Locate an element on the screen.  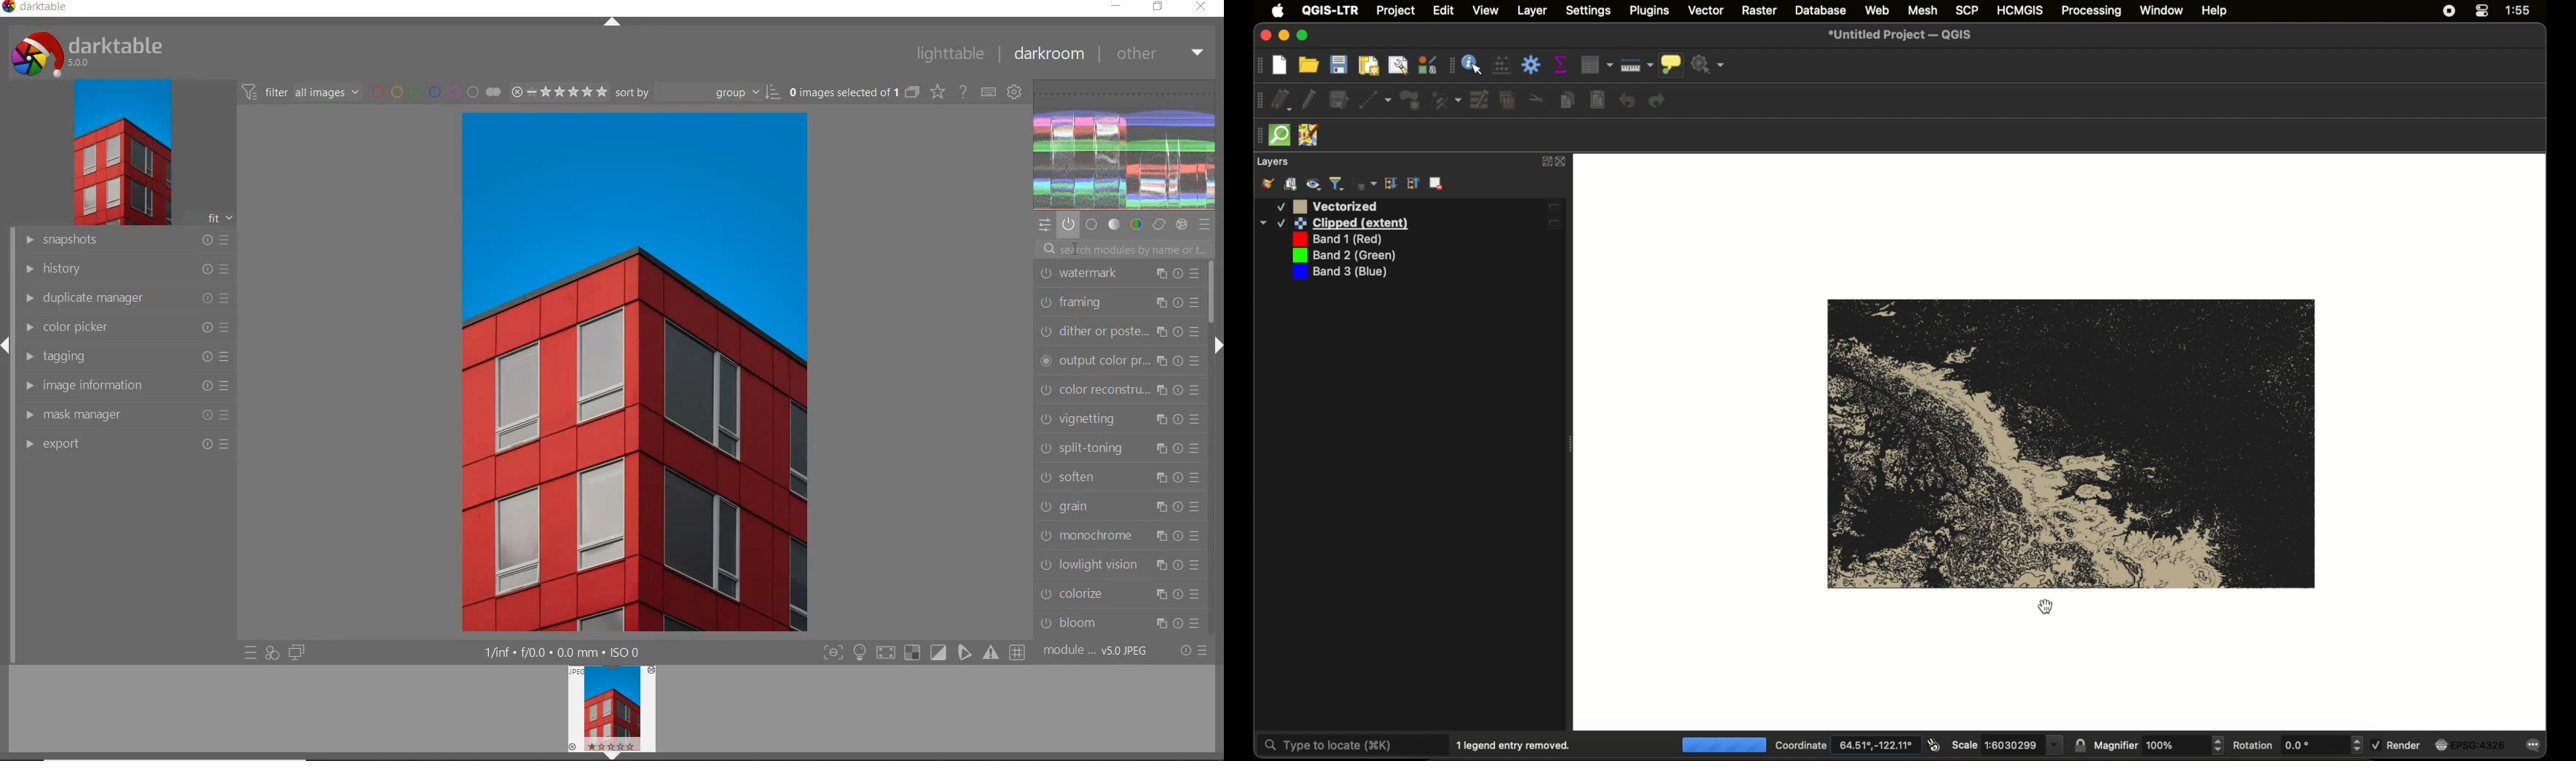
processing is located at coordinates (2092, 11).